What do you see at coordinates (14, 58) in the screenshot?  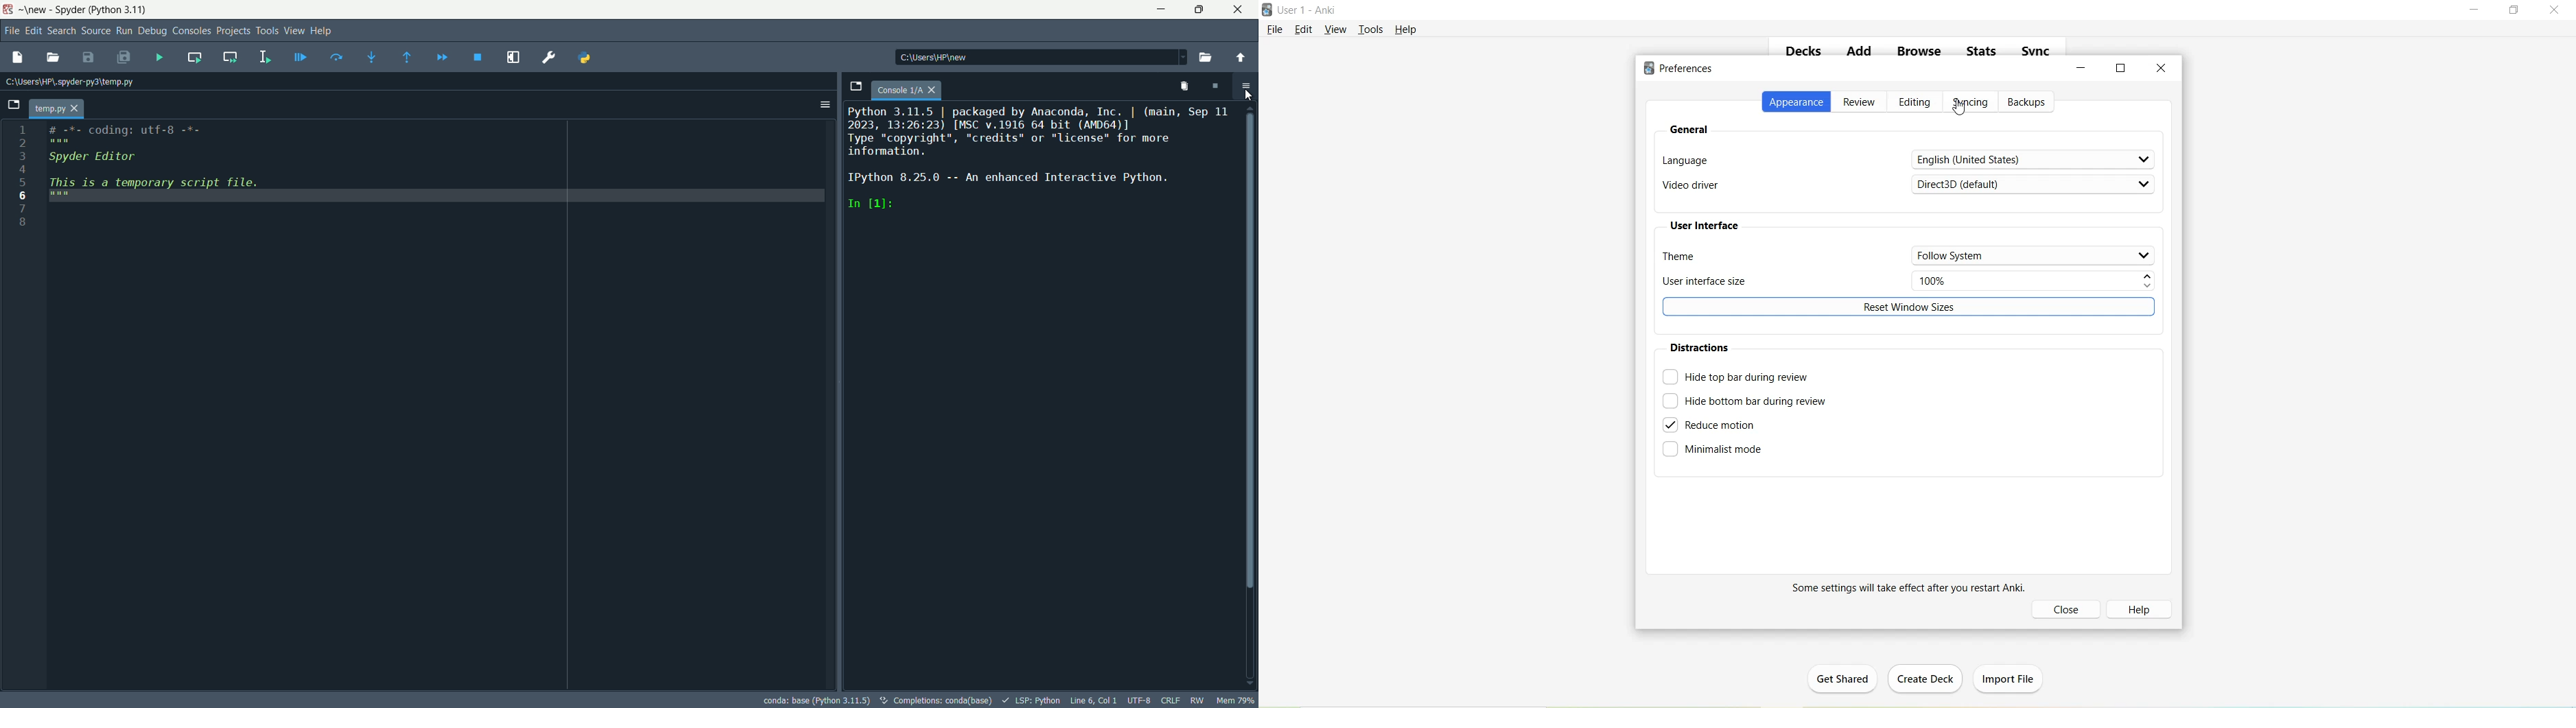 I see `new file ` at bounding box center [14, 58].